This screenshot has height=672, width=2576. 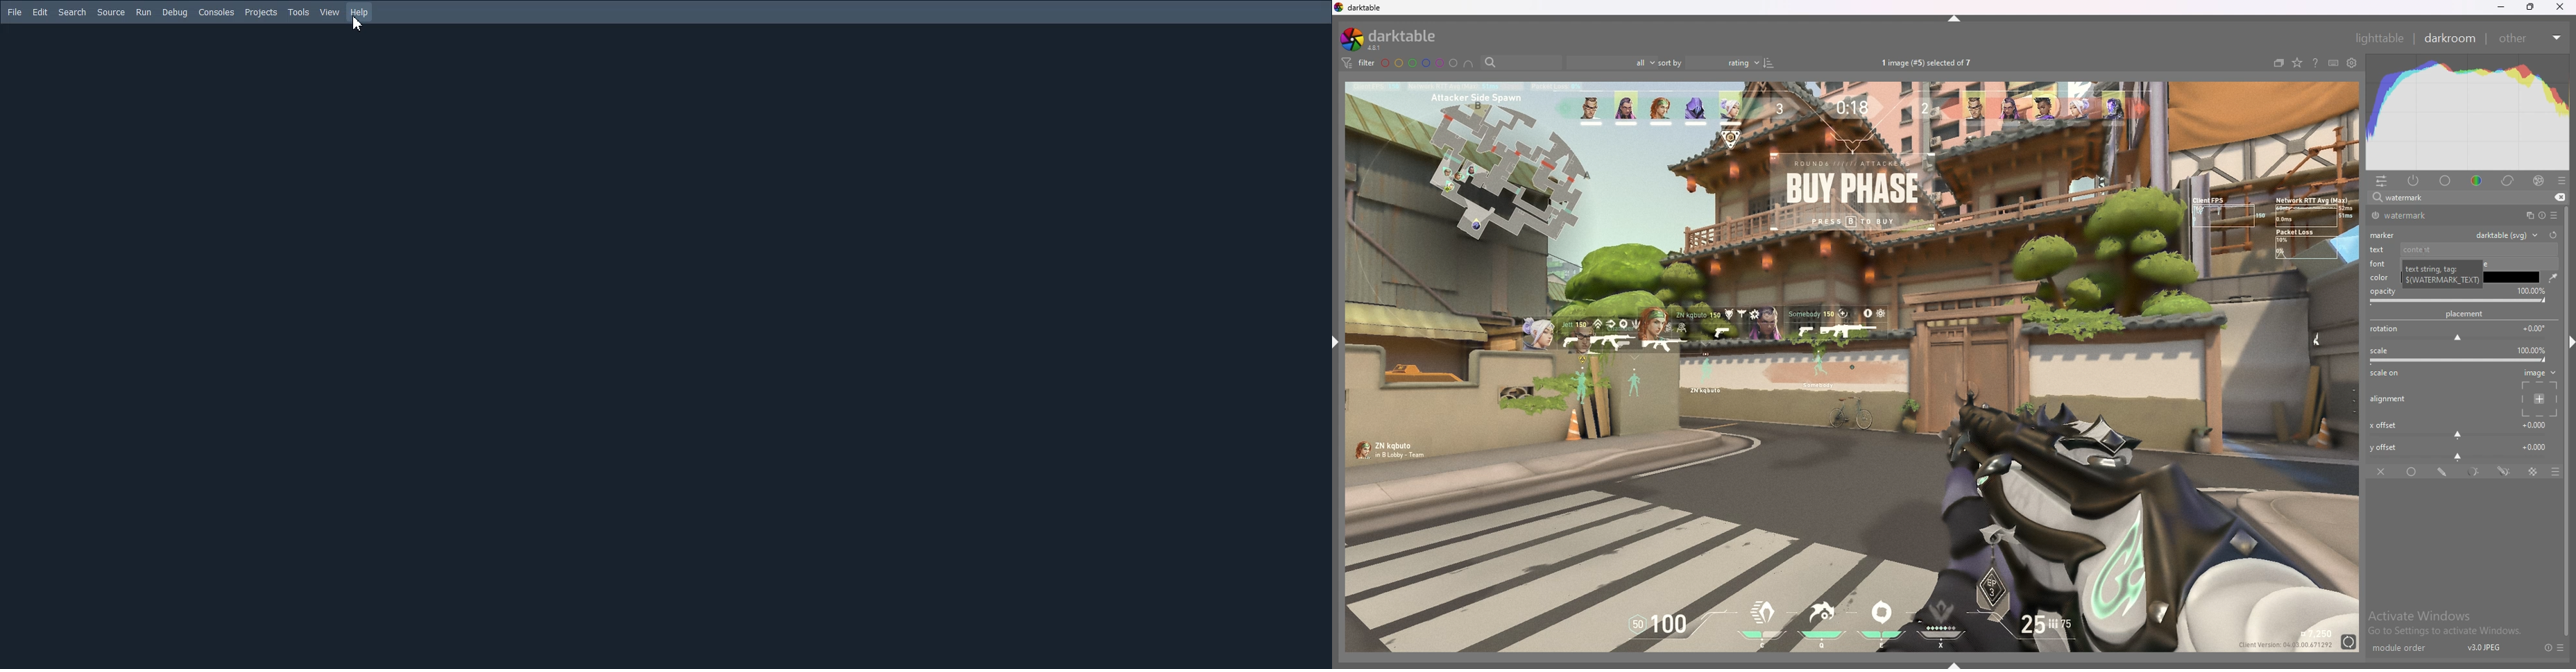 I want to click on alignment, so click(x=2390, y=399).